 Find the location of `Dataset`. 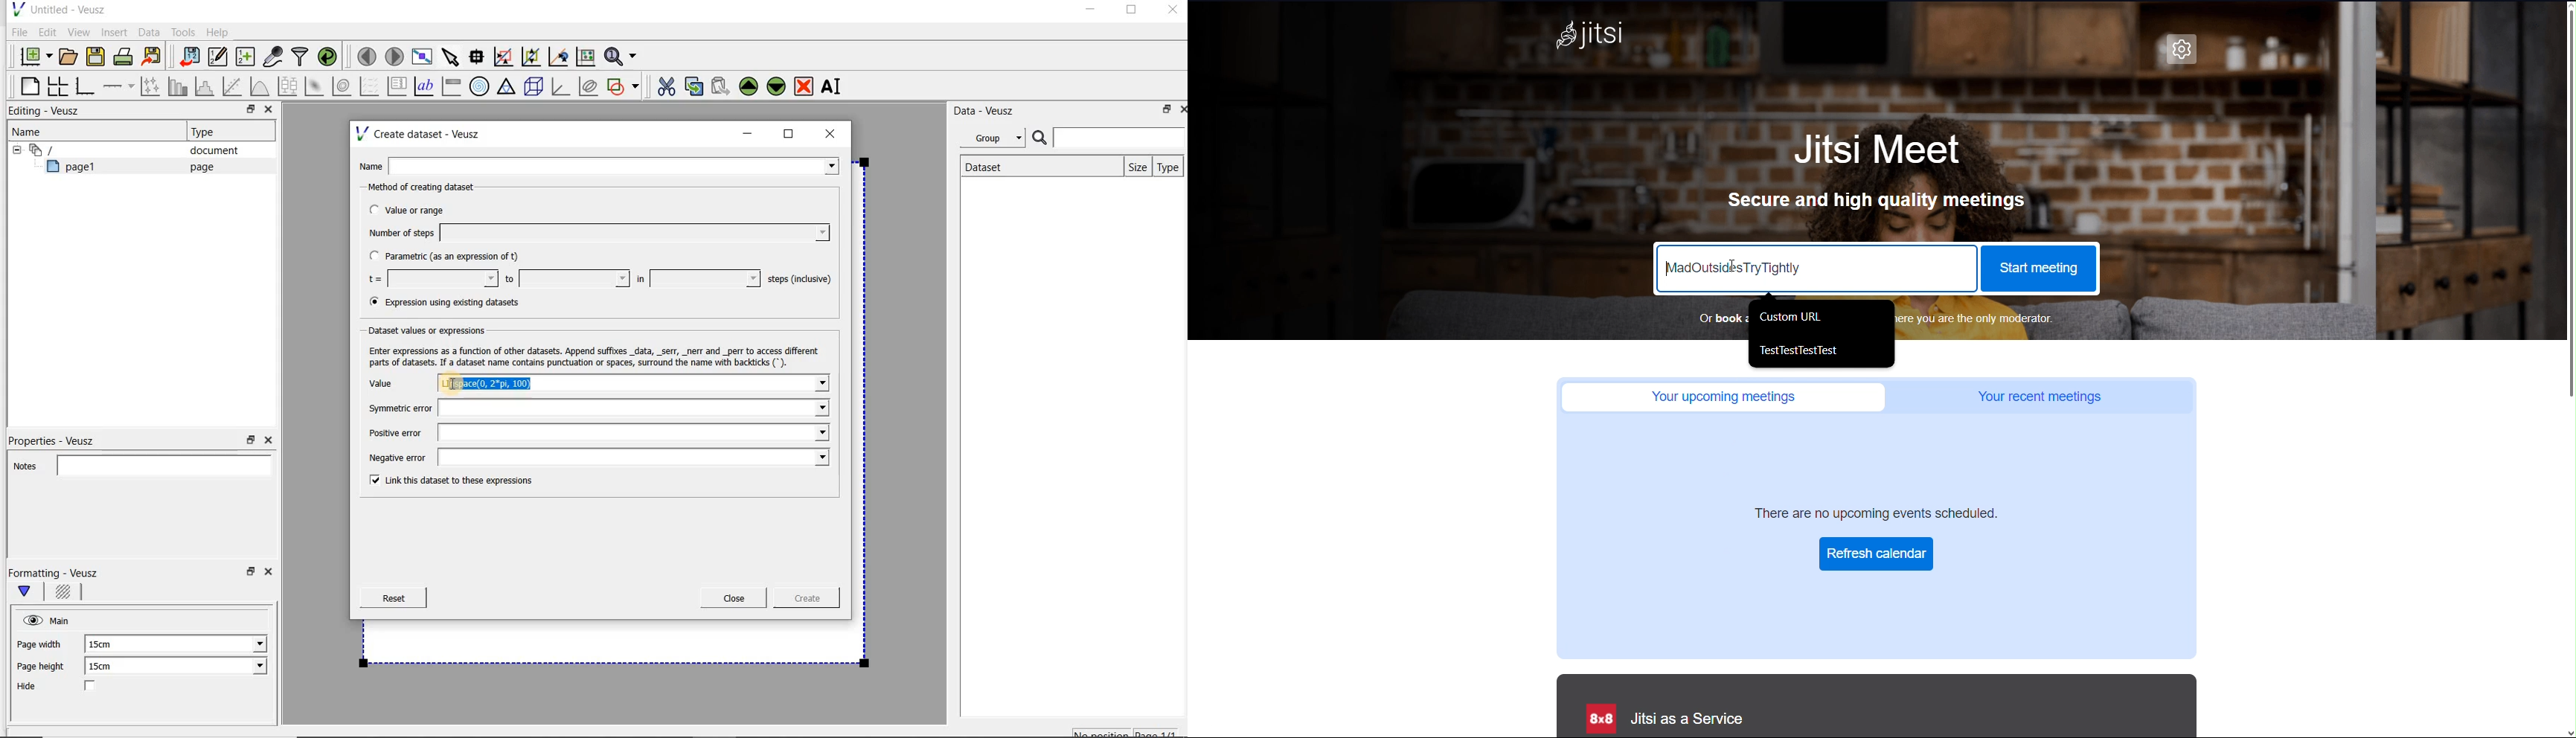

Dataset is located at coordinates (991, 165).